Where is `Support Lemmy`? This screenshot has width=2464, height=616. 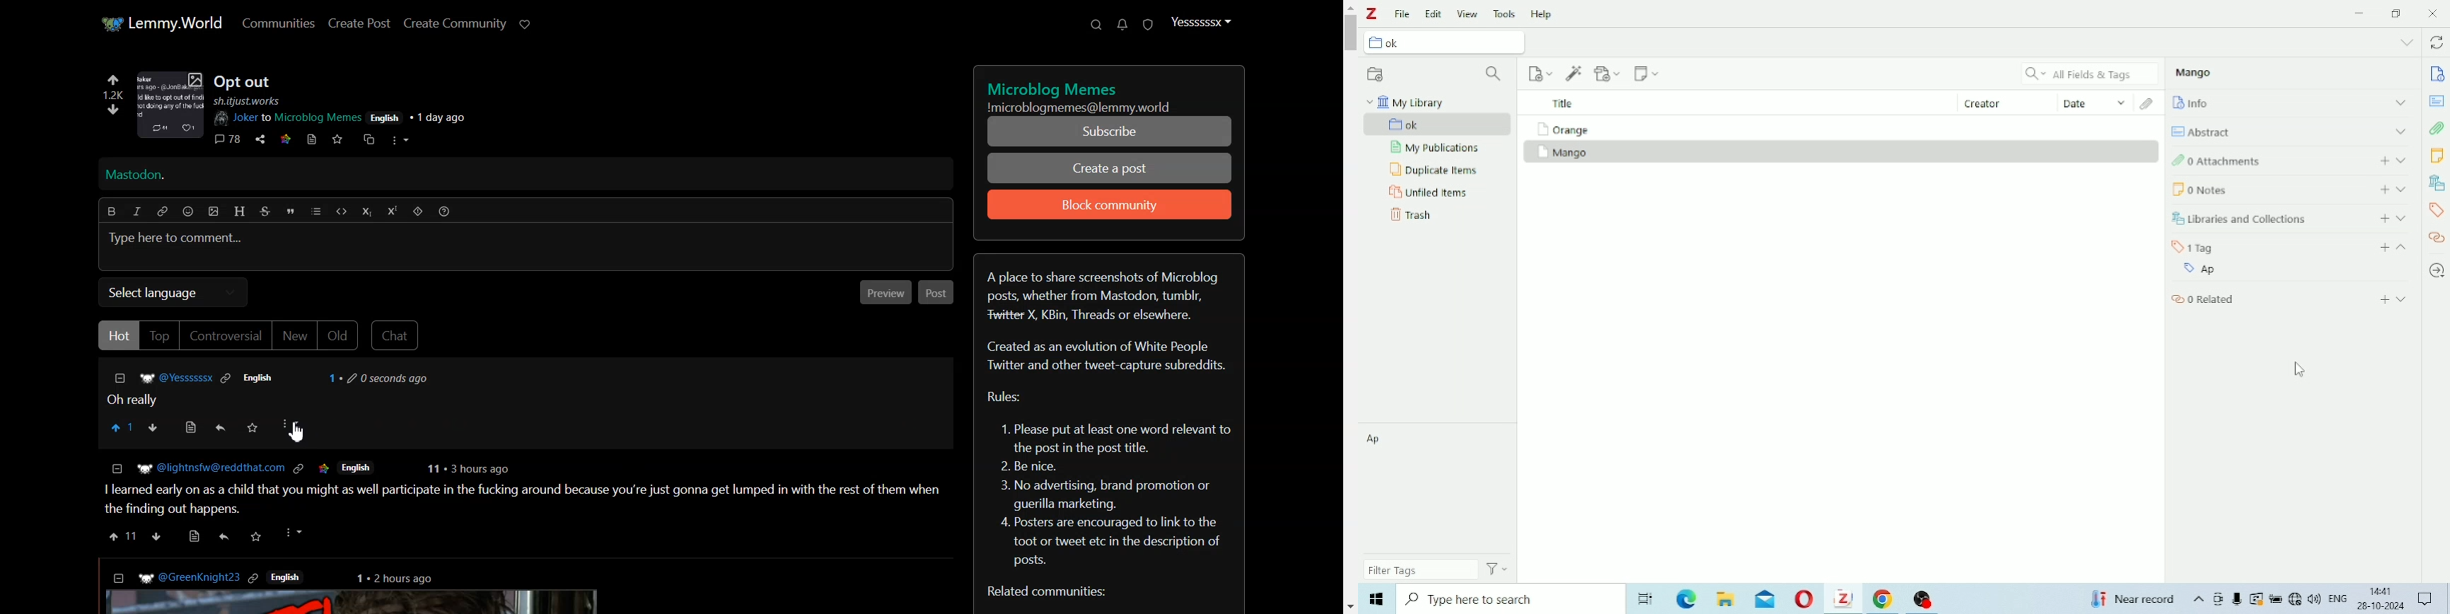
Support Lemmy is located at coordinates (526, 25).